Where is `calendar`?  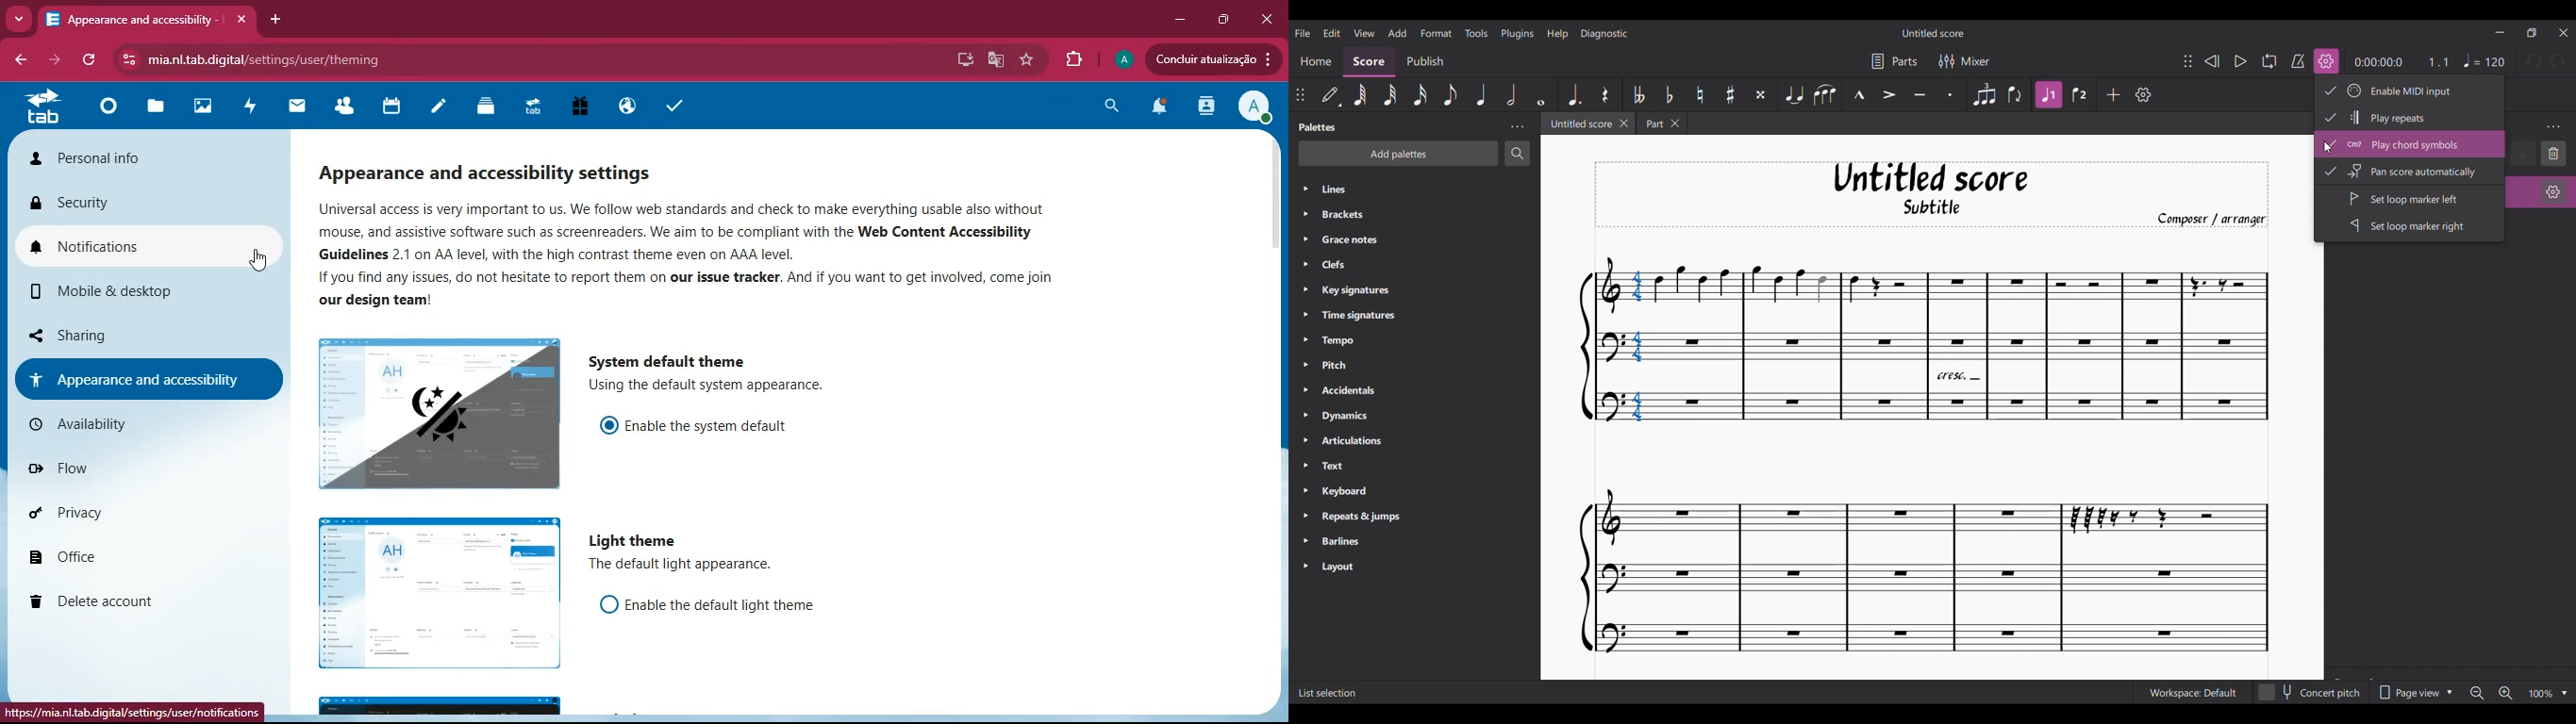 calendar is located at coordinates (393, 109).